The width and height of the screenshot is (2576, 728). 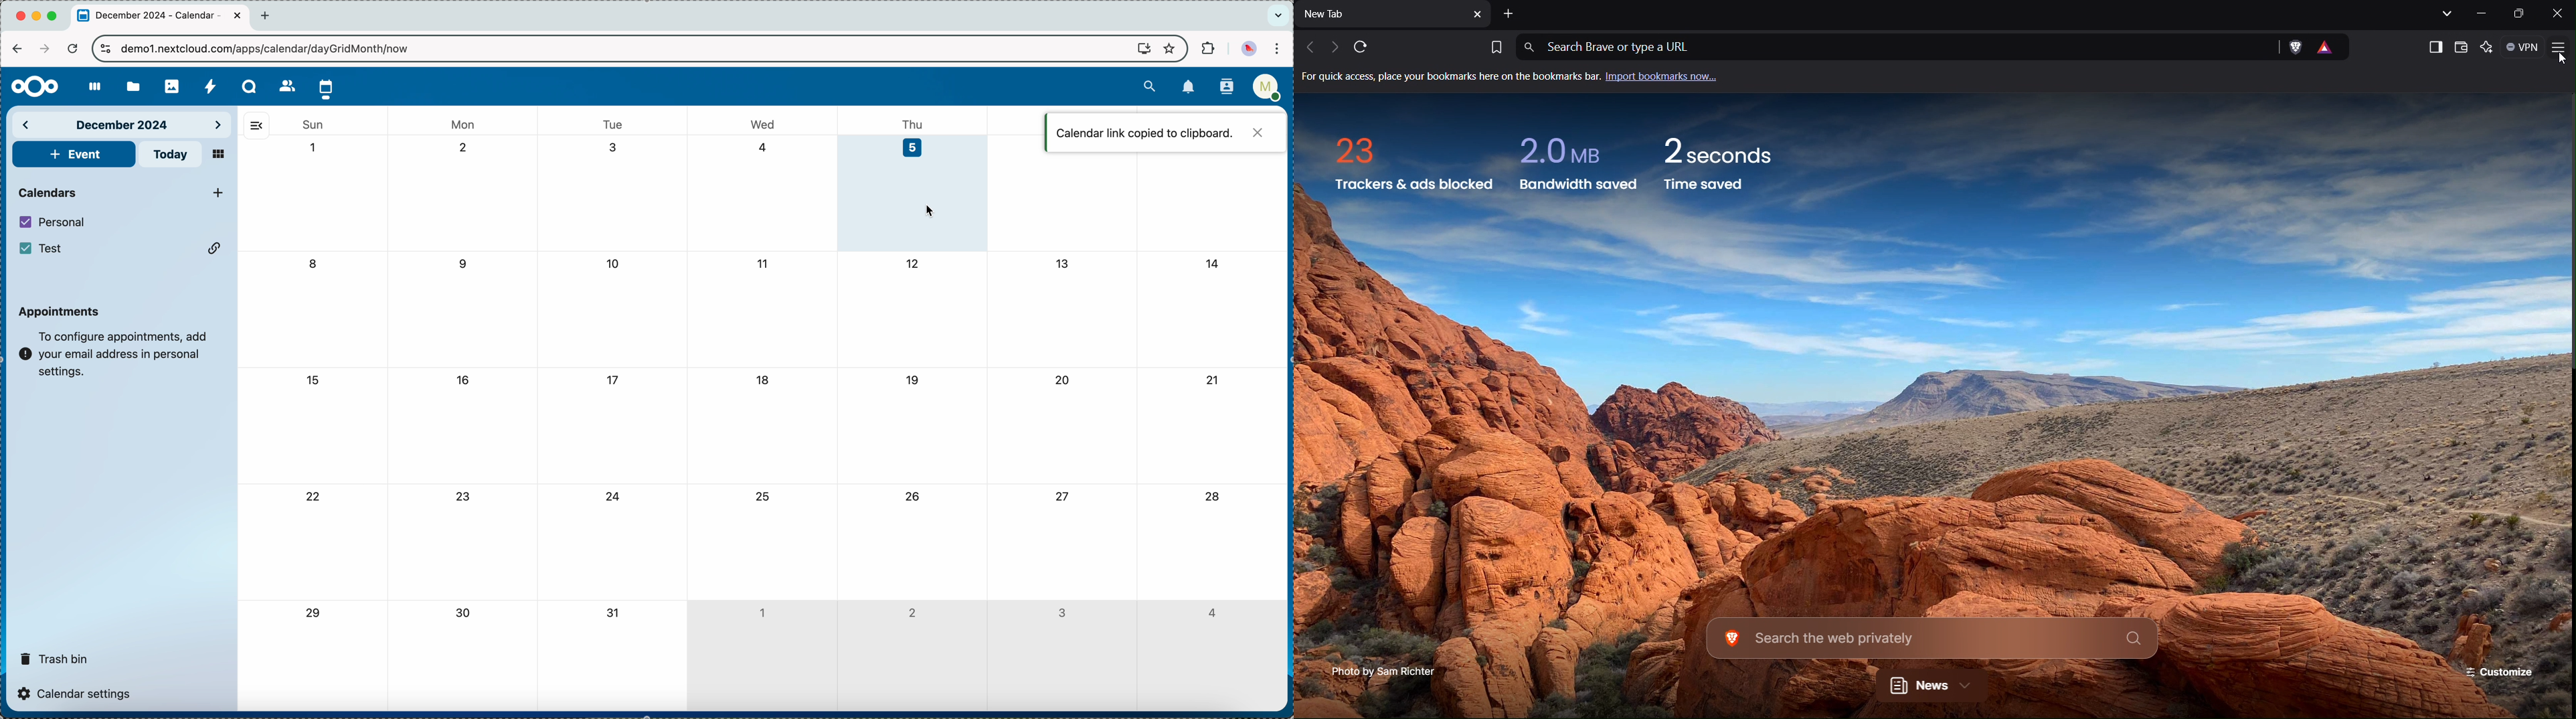 I want to click on calendar settings, so click(x=77, y=693).